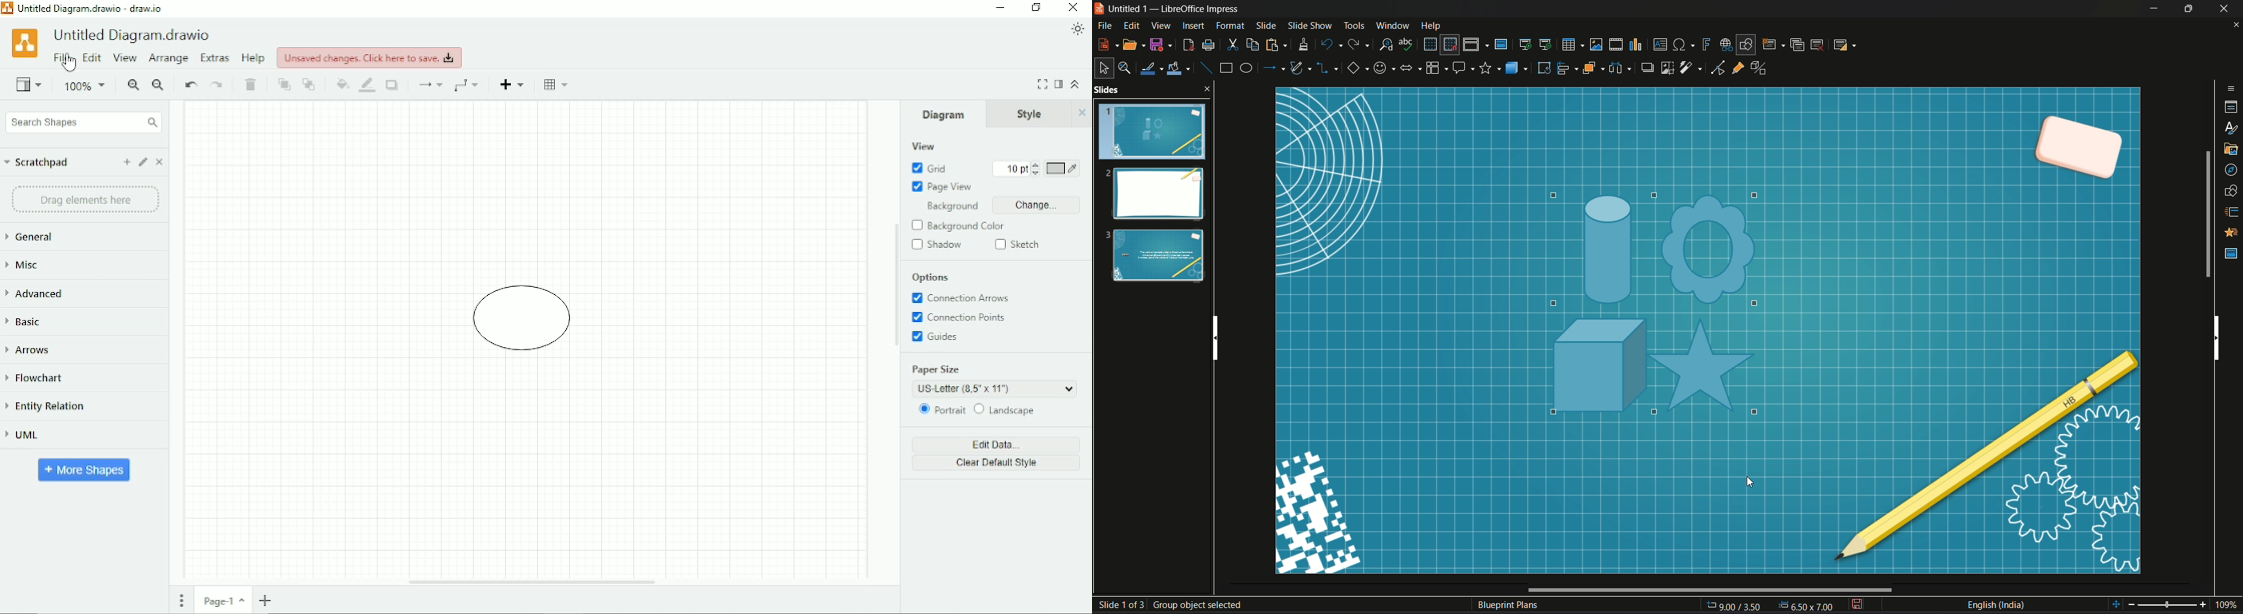  I want to click on Horizontal Scroll Bar, so click(530, 582).